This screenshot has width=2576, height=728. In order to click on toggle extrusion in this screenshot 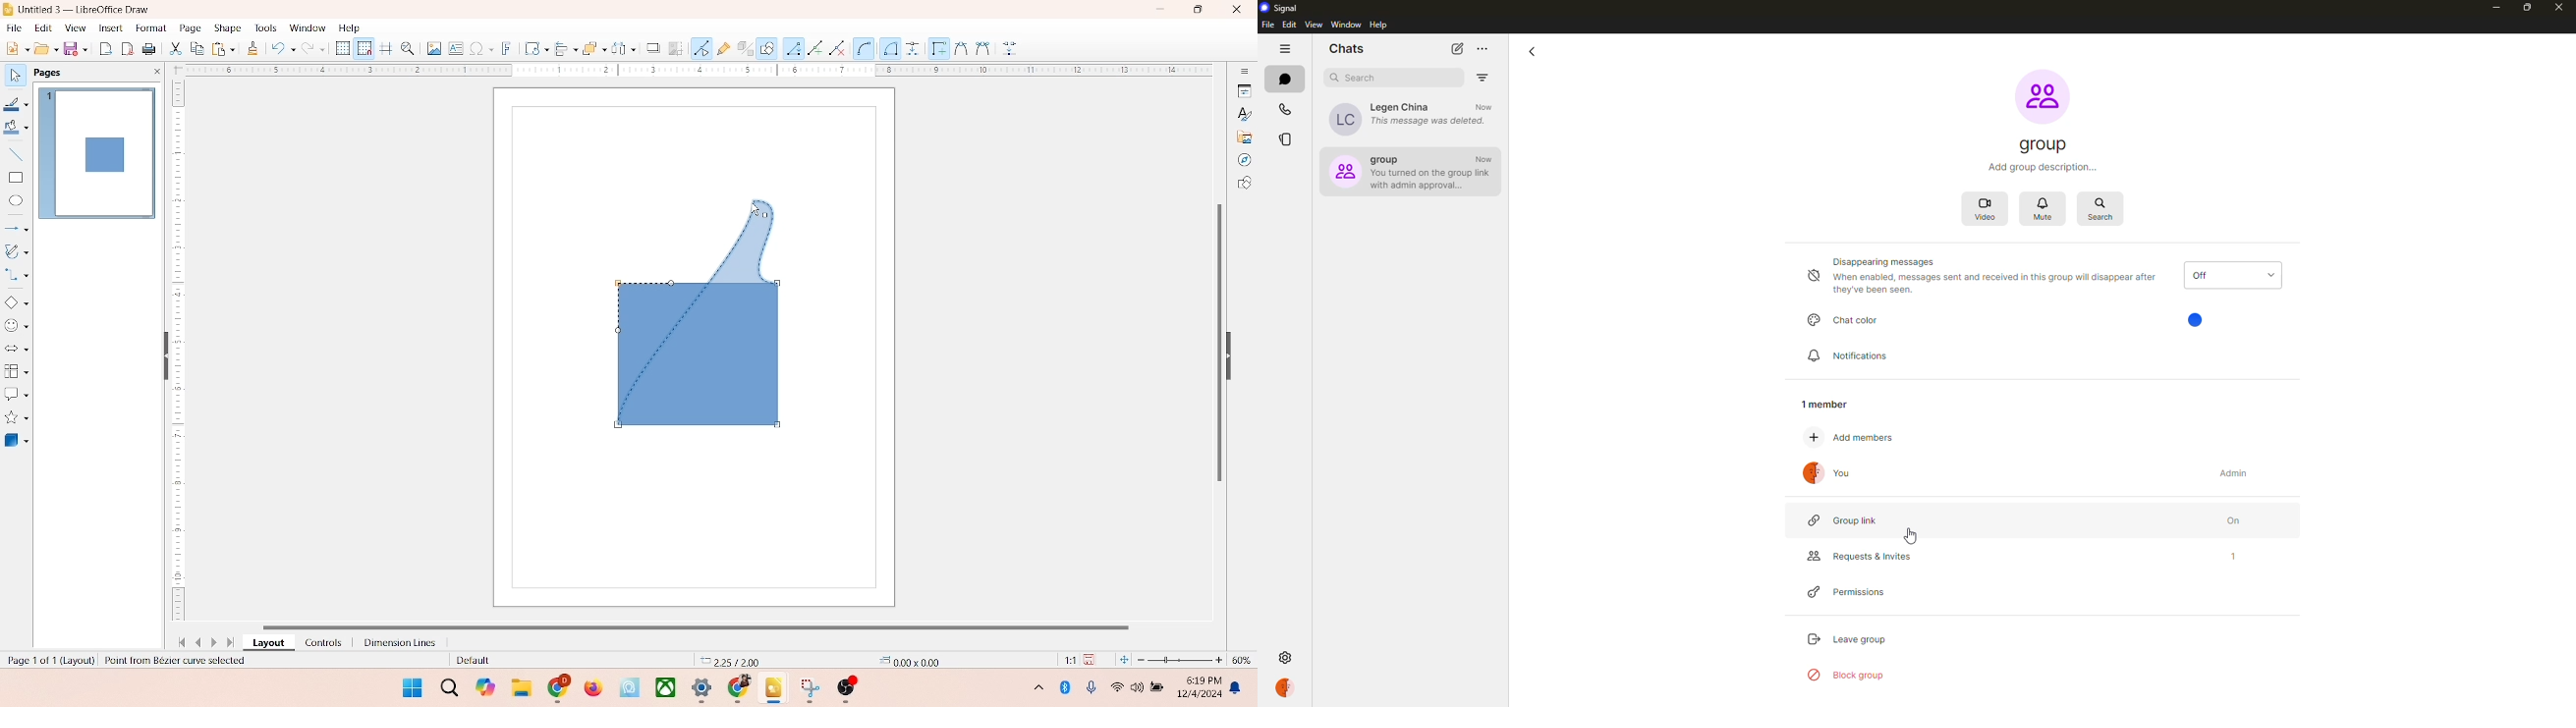, I will do `click(740, 49)`.